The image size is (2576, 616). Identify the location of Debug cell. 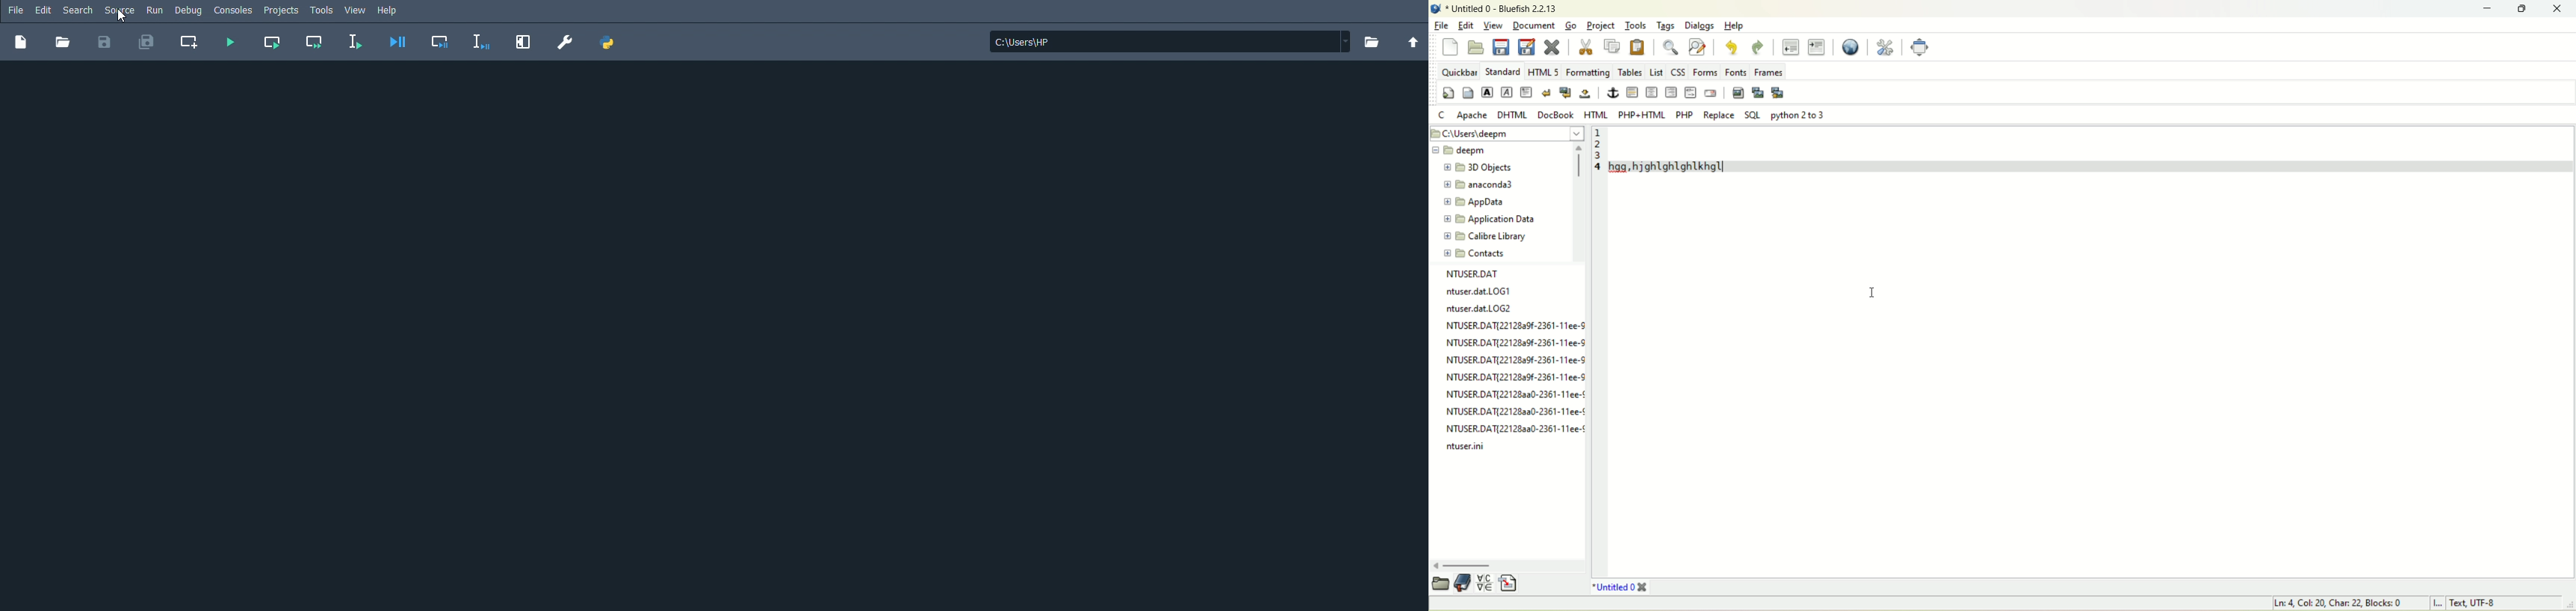
(442, 42).